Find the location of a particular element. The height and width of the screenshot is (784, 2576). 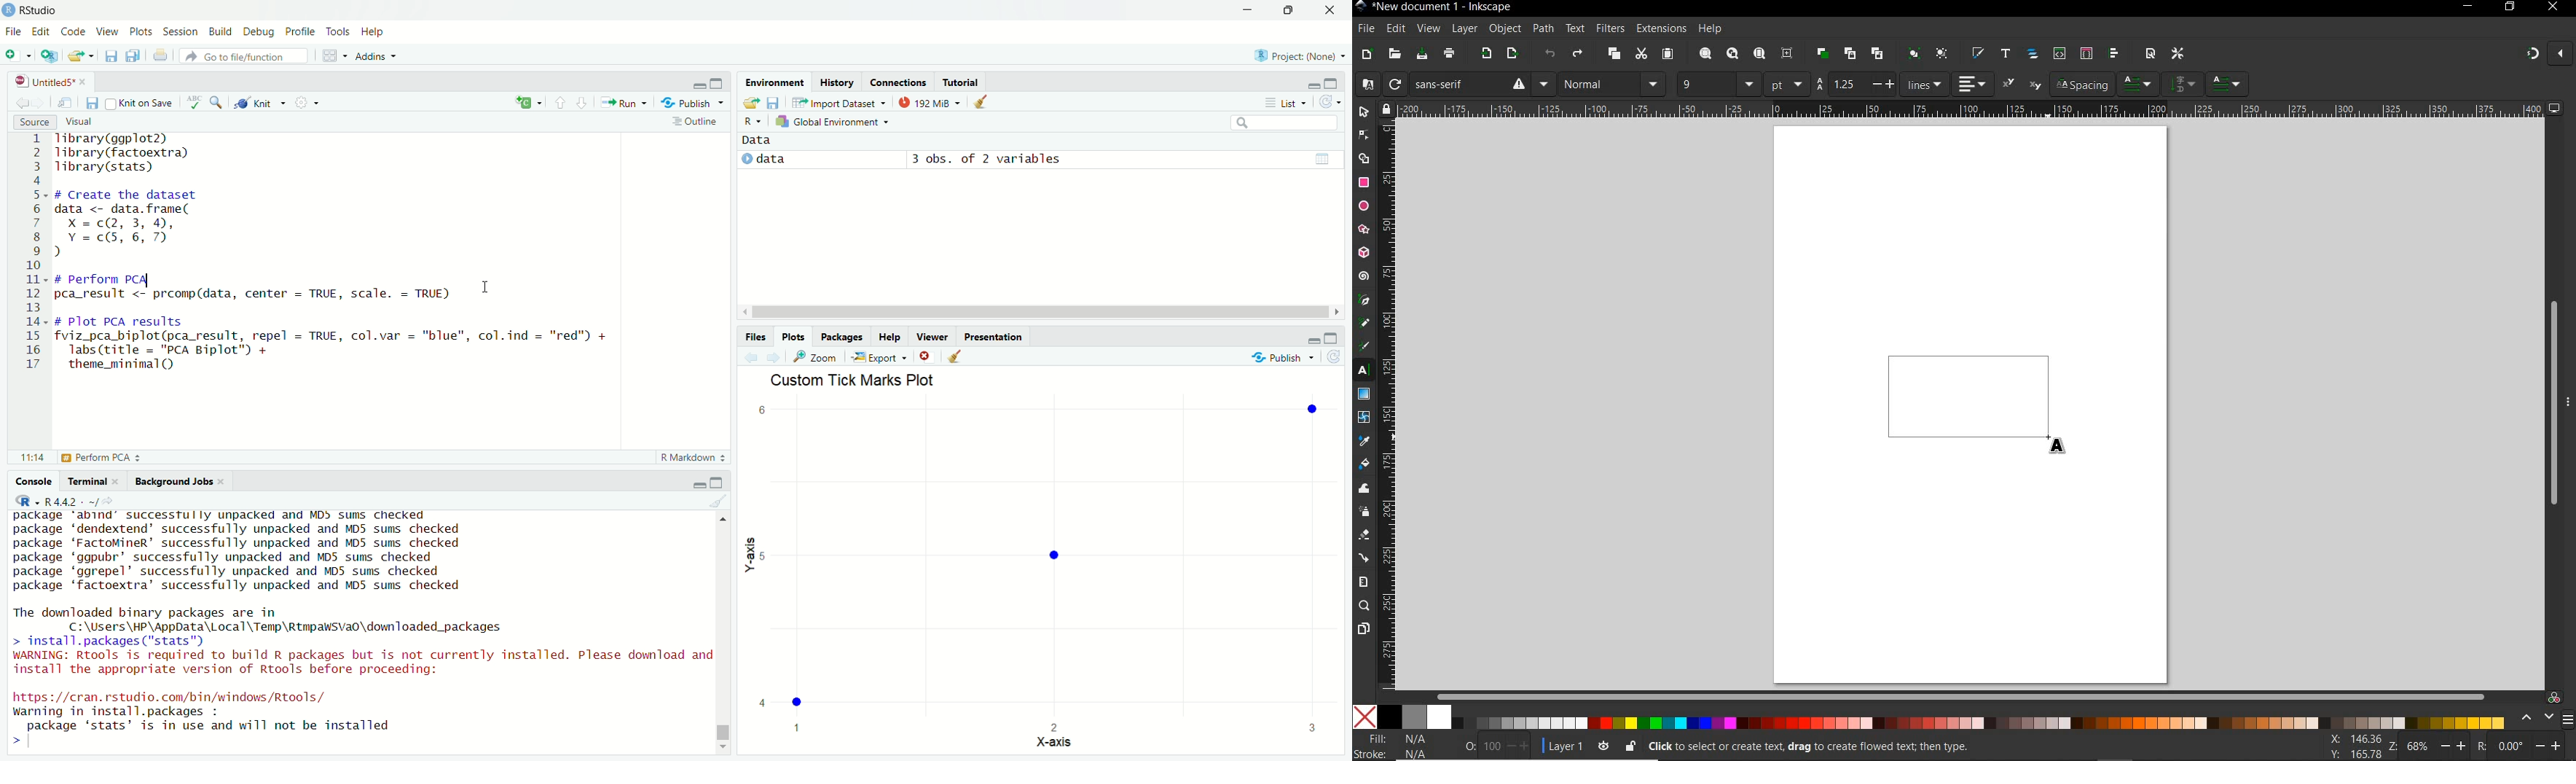

Gradient Tool is located at coordinates (1364, 394).